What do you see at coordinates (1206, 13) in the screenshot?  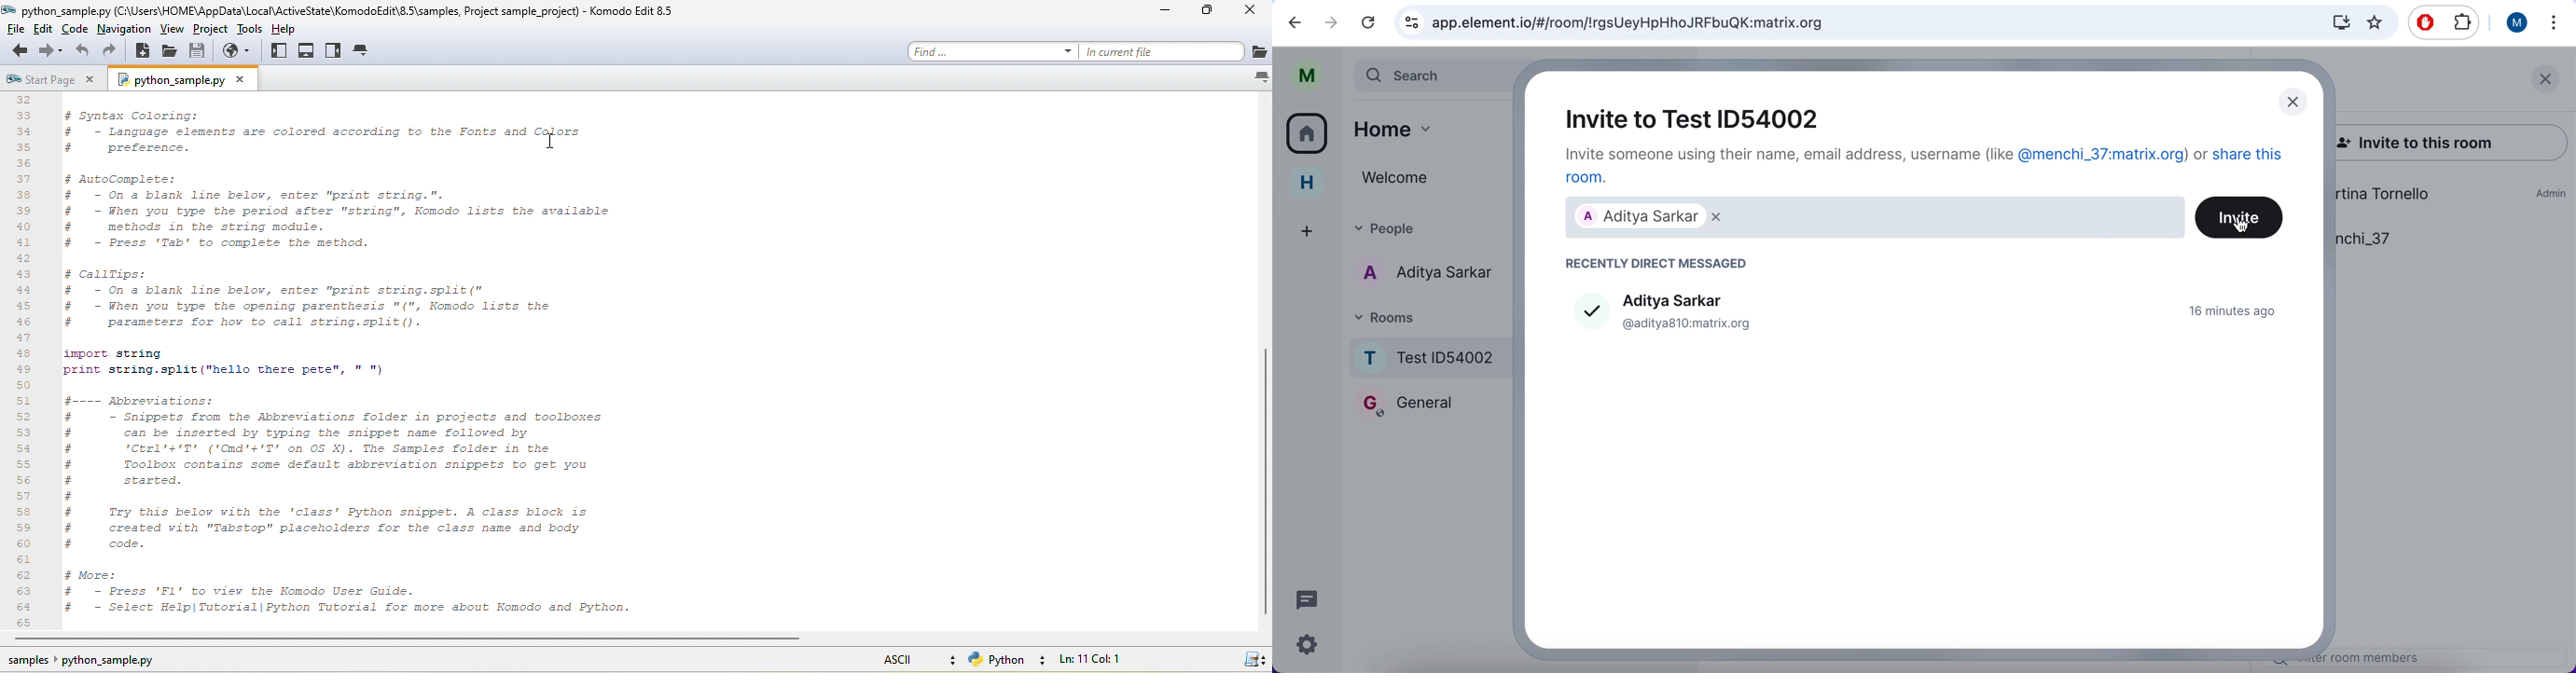 I see `maximize` at bounding box center [1206, 13].